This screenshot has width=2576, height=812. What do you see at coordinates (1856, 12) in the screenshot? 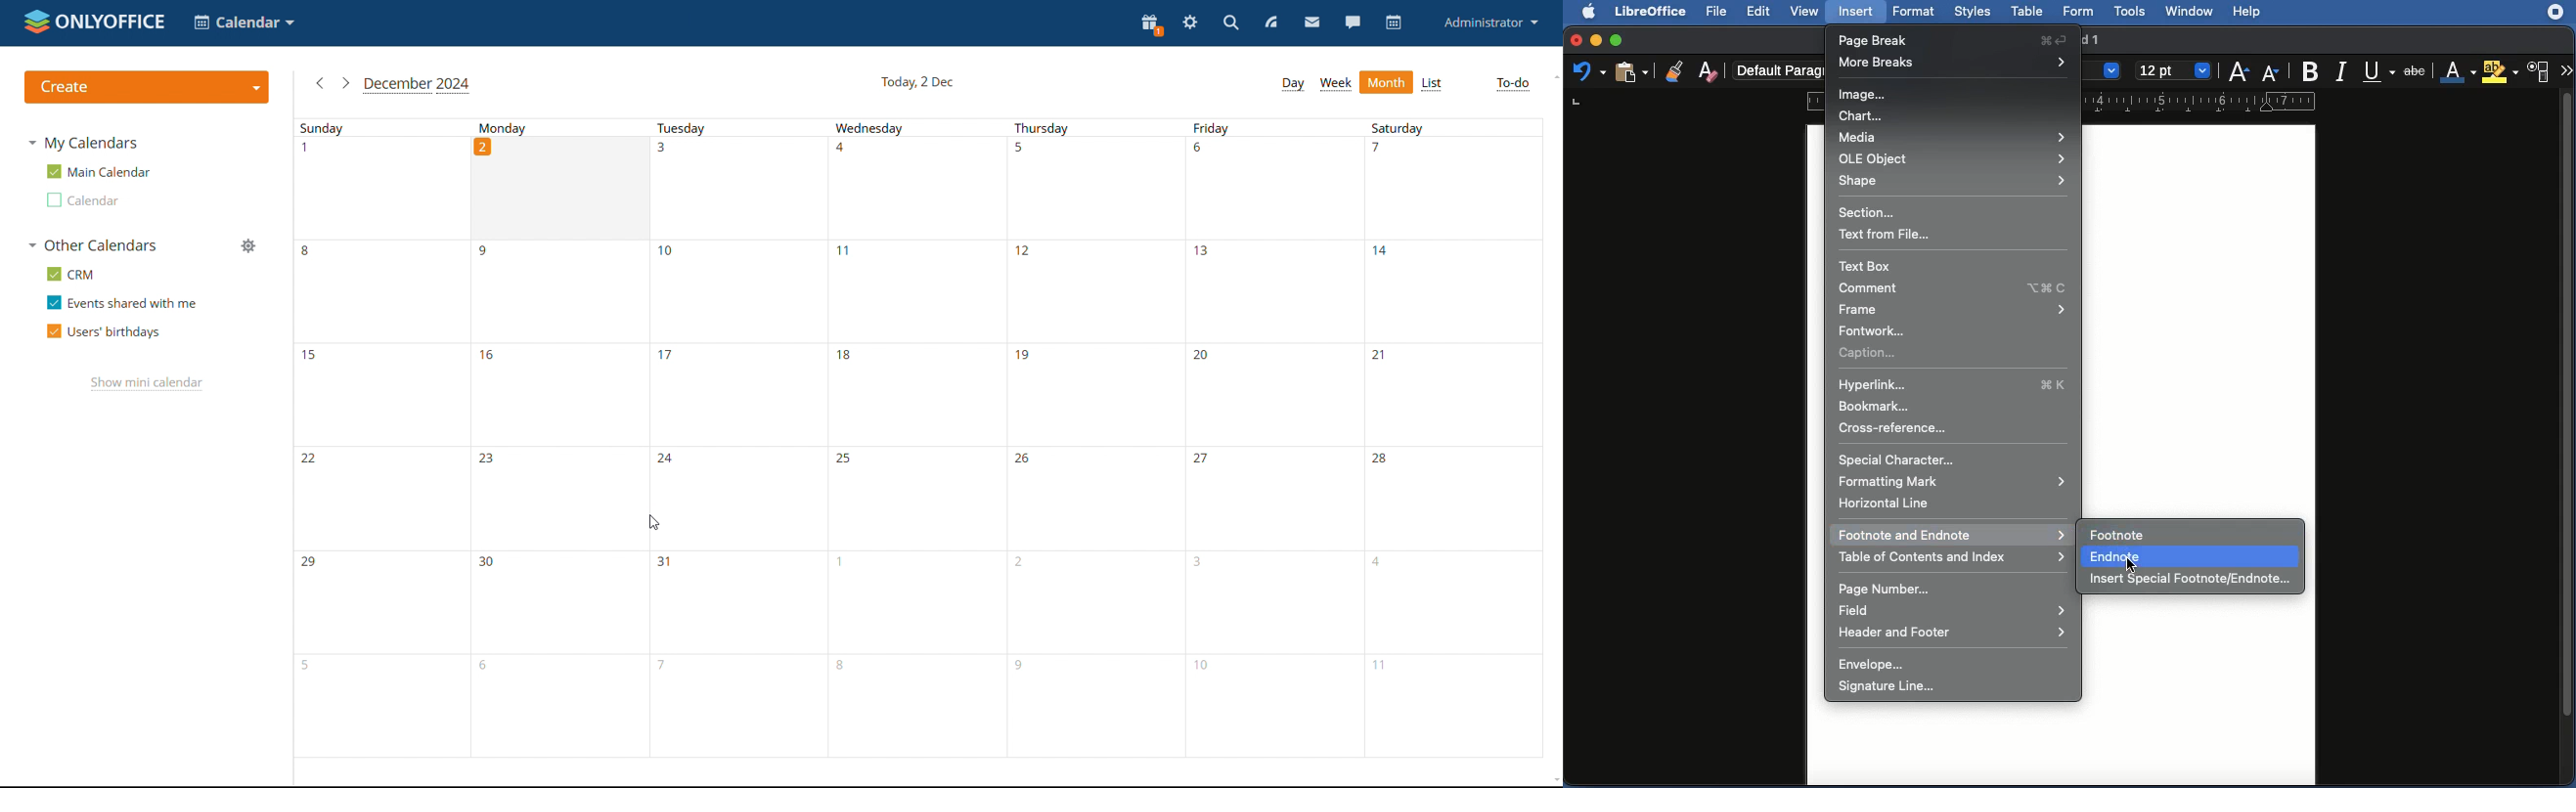
I see `insert` at bounding box center [1856, 12].